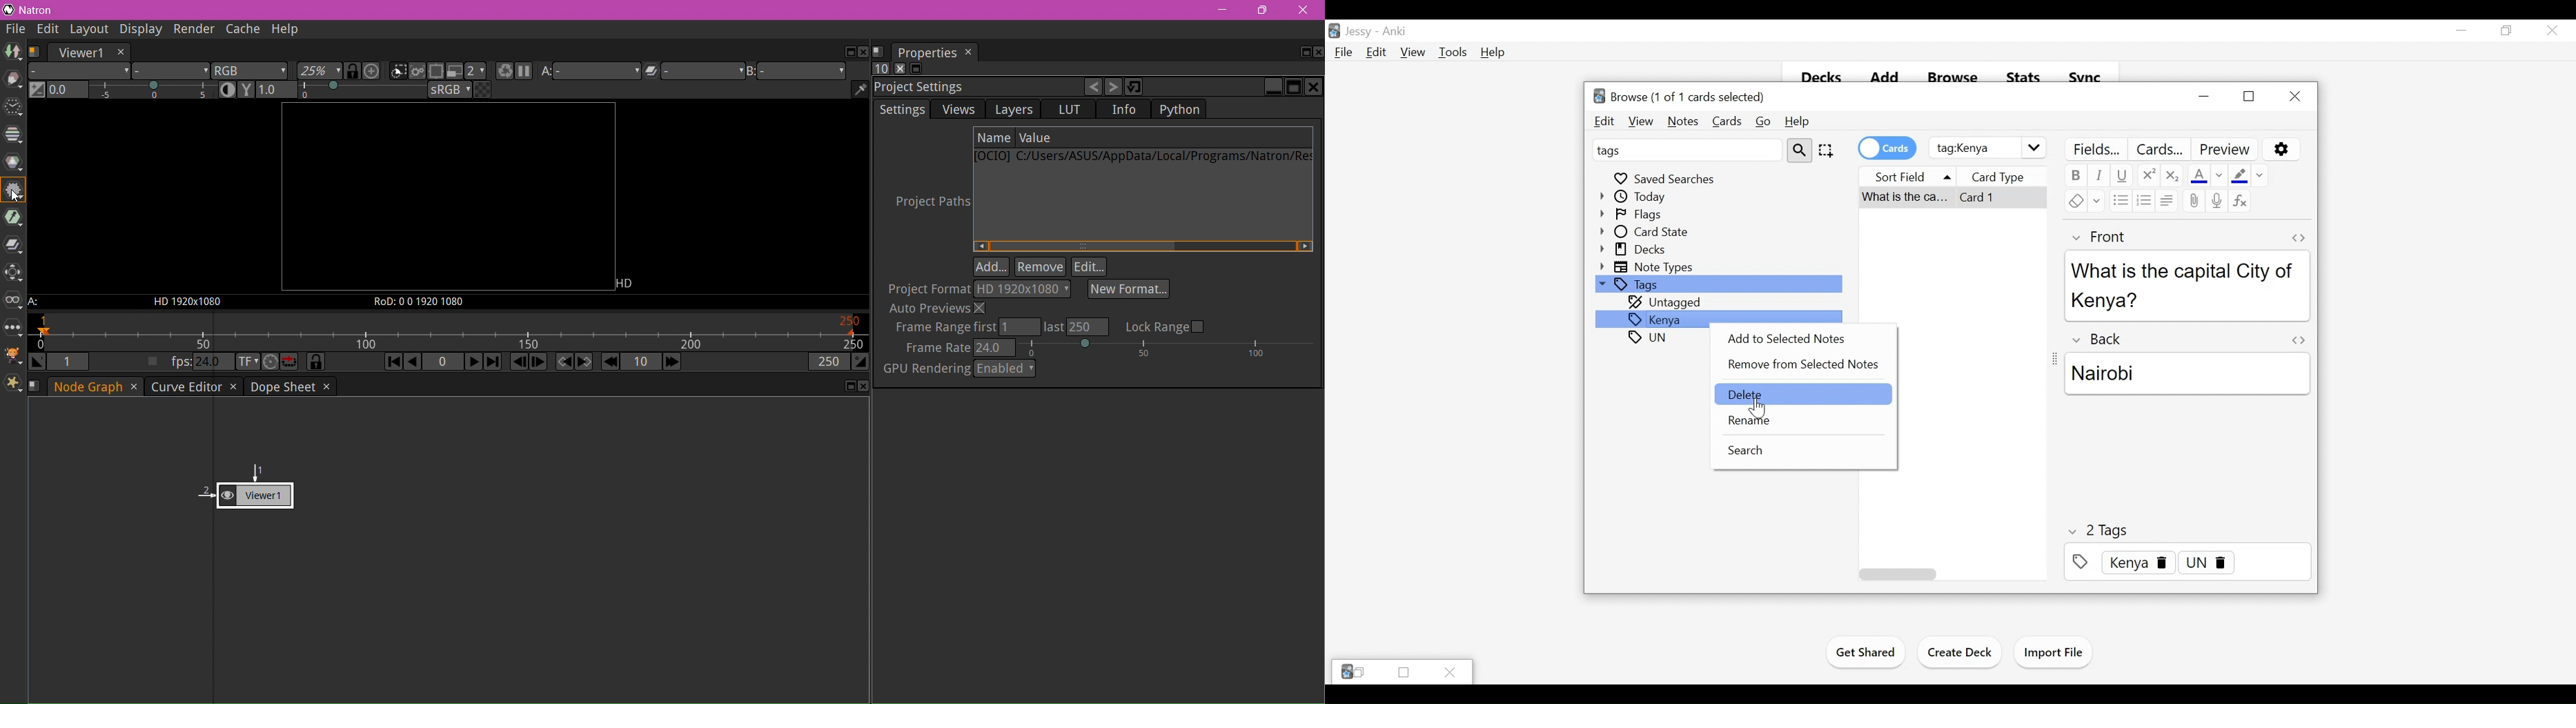  Describe the element at coordinates (2281, 149) in the screenshot. I see `Options` at that location.